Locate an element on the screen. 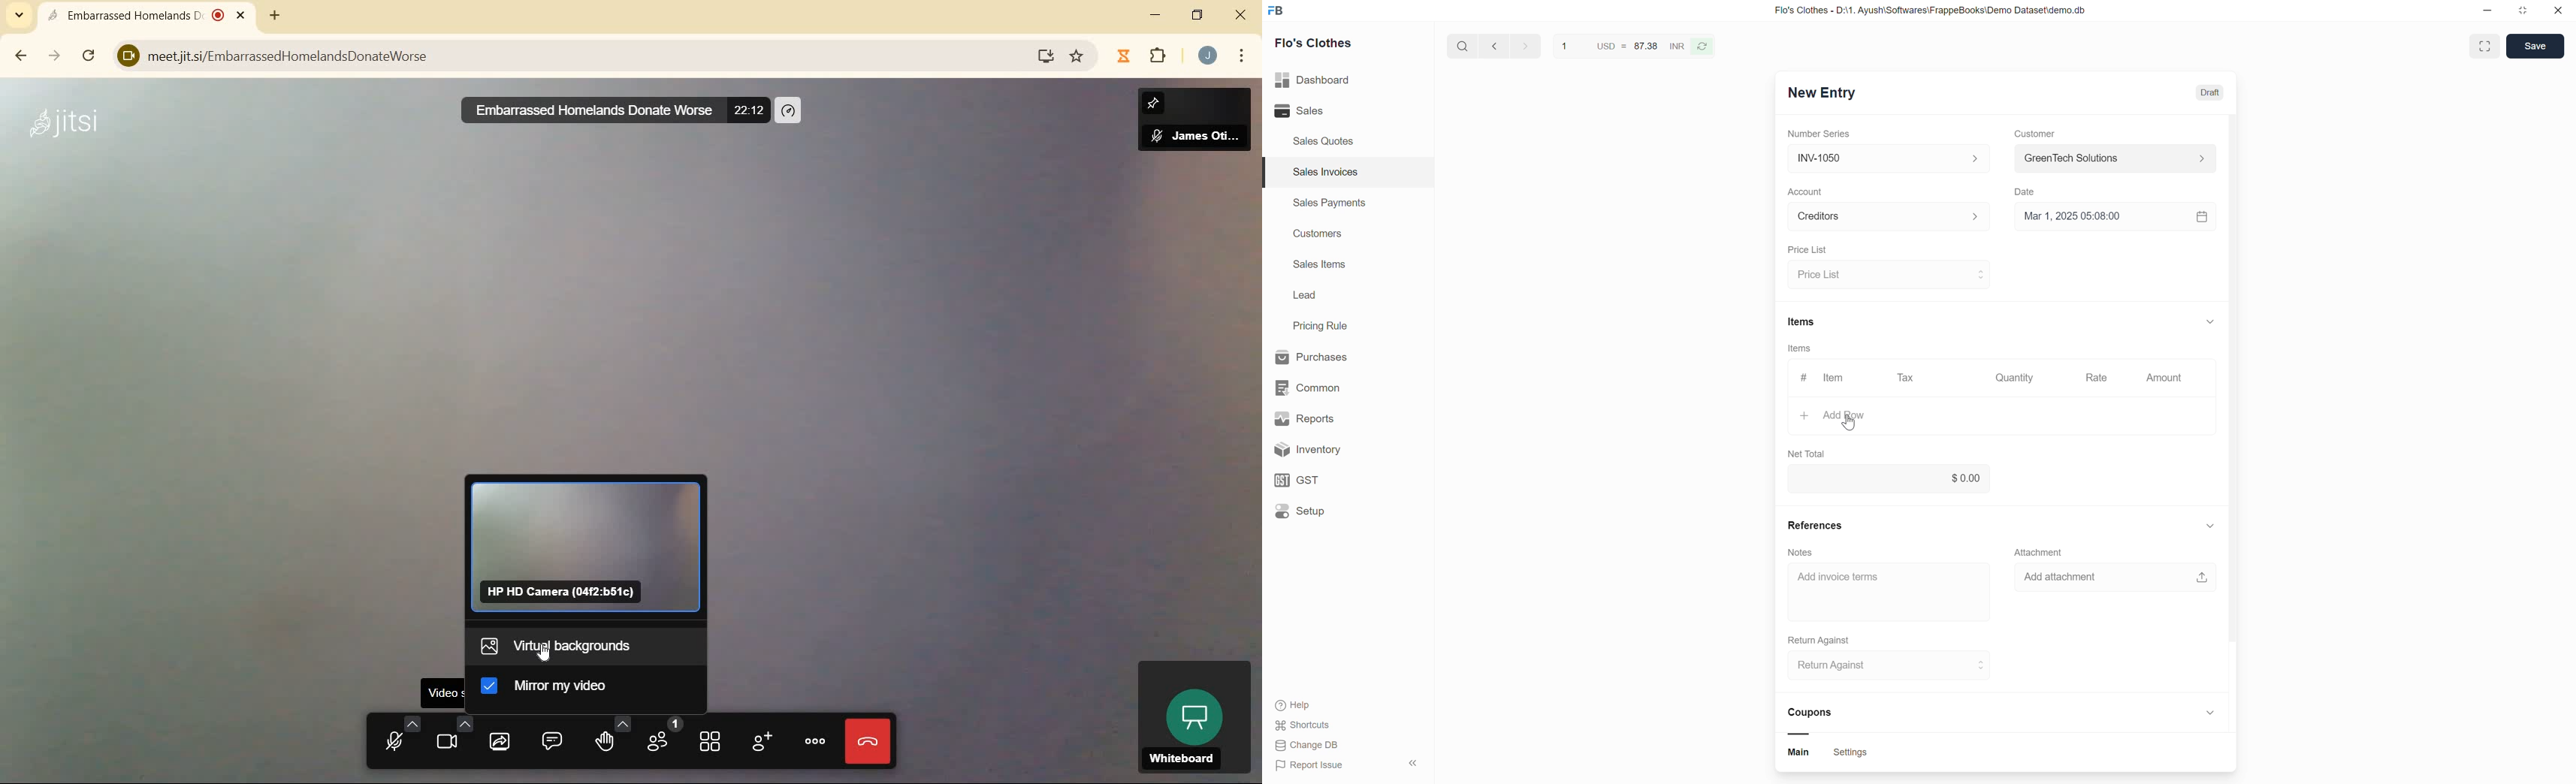  select return against  is located at coordinates (1884, 668).